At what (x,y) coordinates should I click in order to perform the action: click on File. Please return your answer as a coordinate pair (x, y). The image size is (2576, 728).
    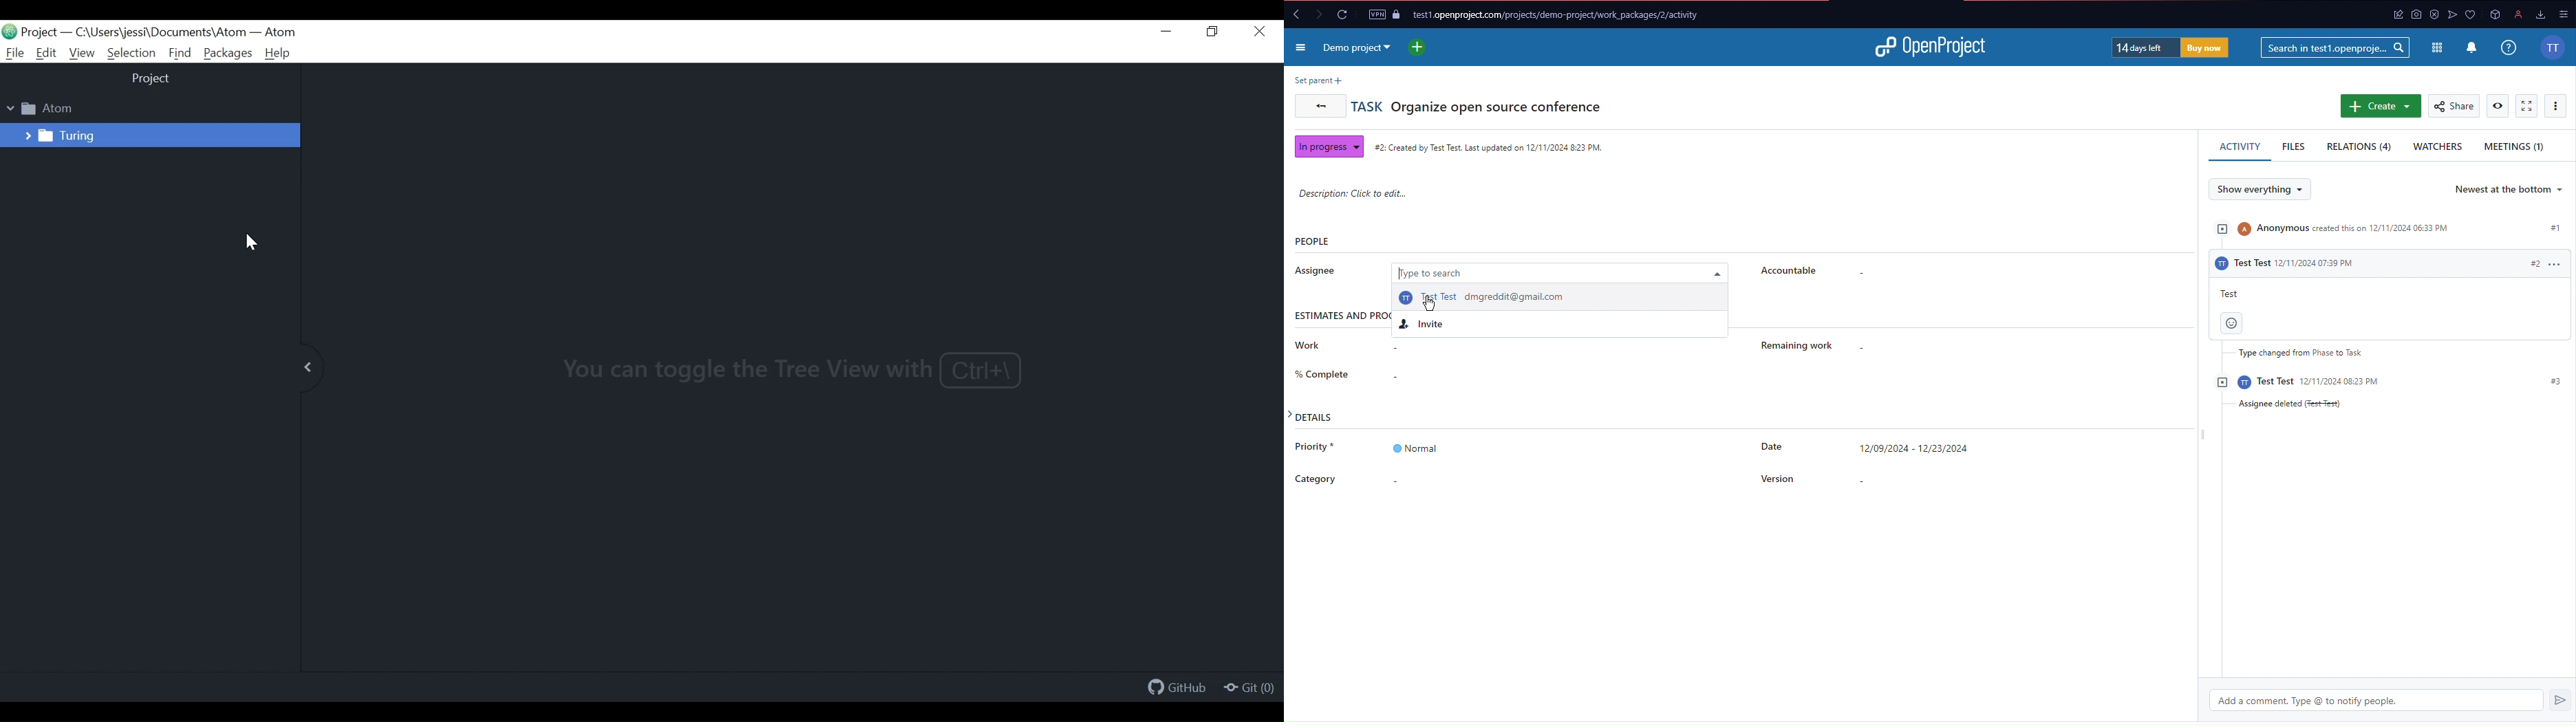
    Looking at the image, I should click on (13, 53).